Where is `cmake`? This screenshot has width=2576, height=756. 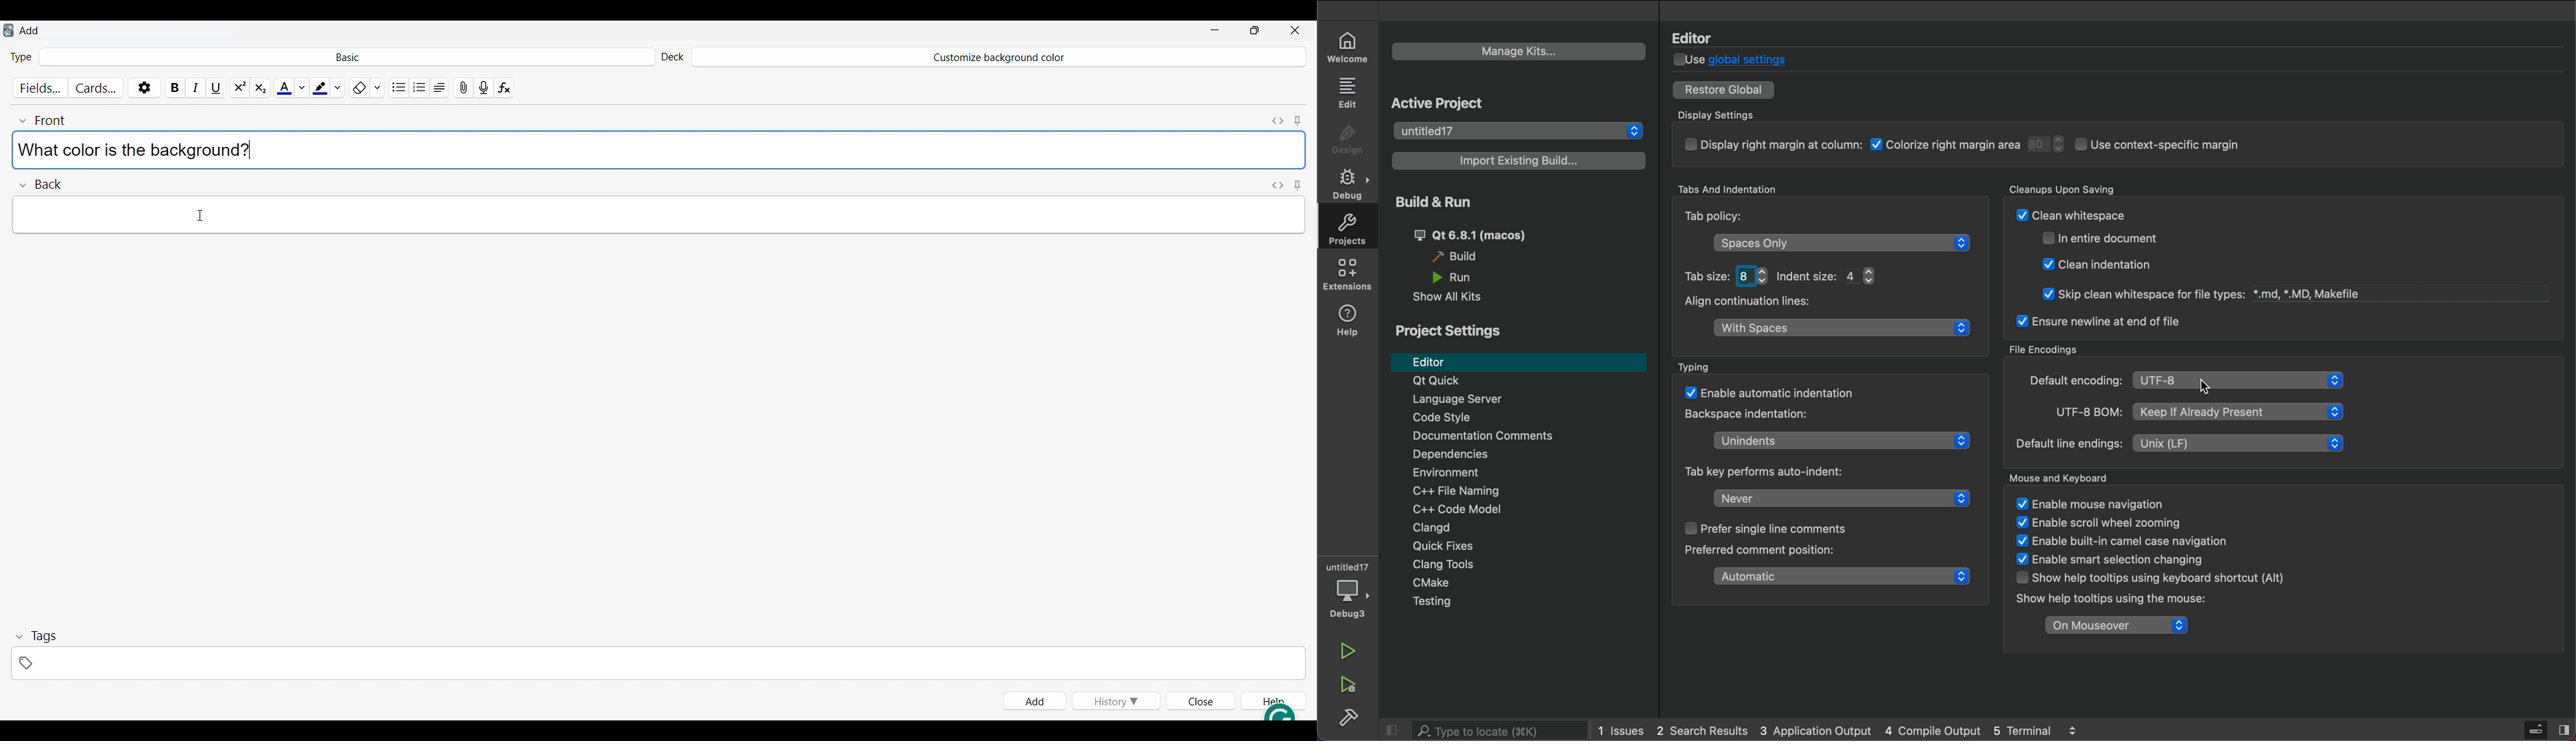 cmake is located at coordinates (1508, 584).